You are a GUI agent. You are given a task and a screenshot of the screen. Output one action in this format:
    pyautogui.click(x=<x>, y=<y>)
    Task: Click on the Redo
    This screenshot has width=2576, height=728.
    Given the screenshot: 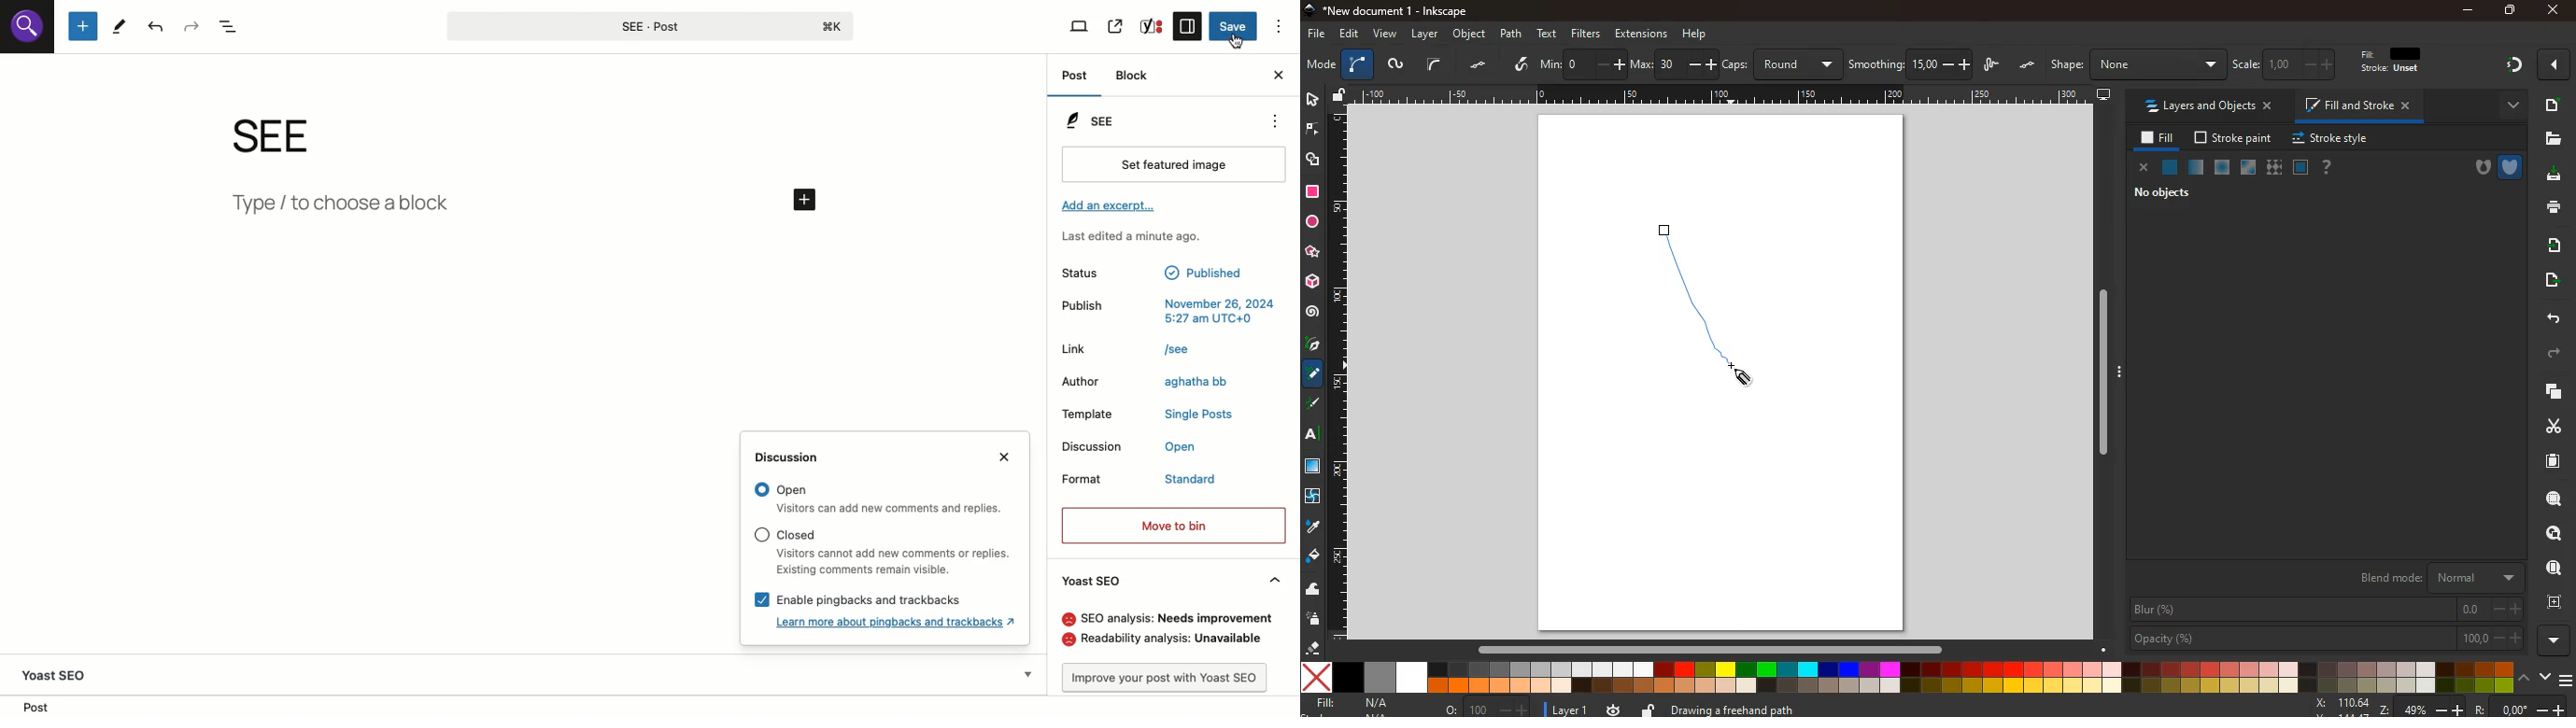 What is the action you would take?
    pyautogui.click(x=192, y=25)
    